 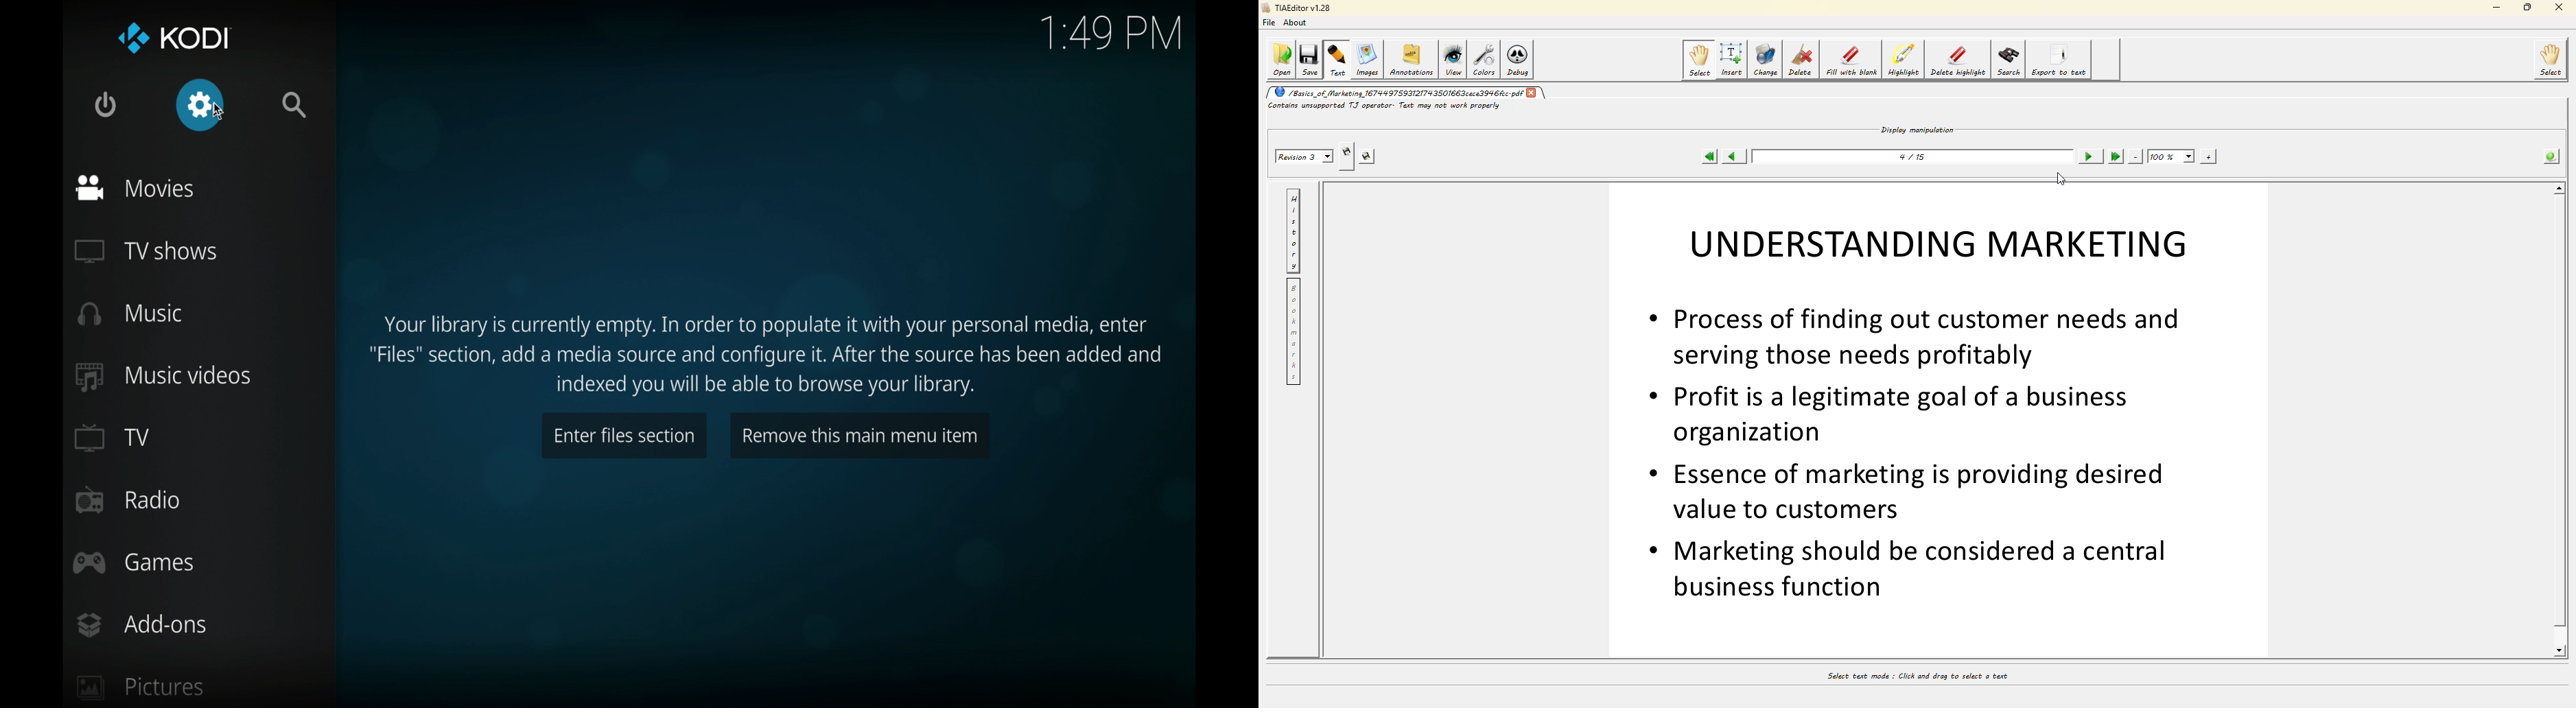 I want to click on TV, so click(x=110, y=437).